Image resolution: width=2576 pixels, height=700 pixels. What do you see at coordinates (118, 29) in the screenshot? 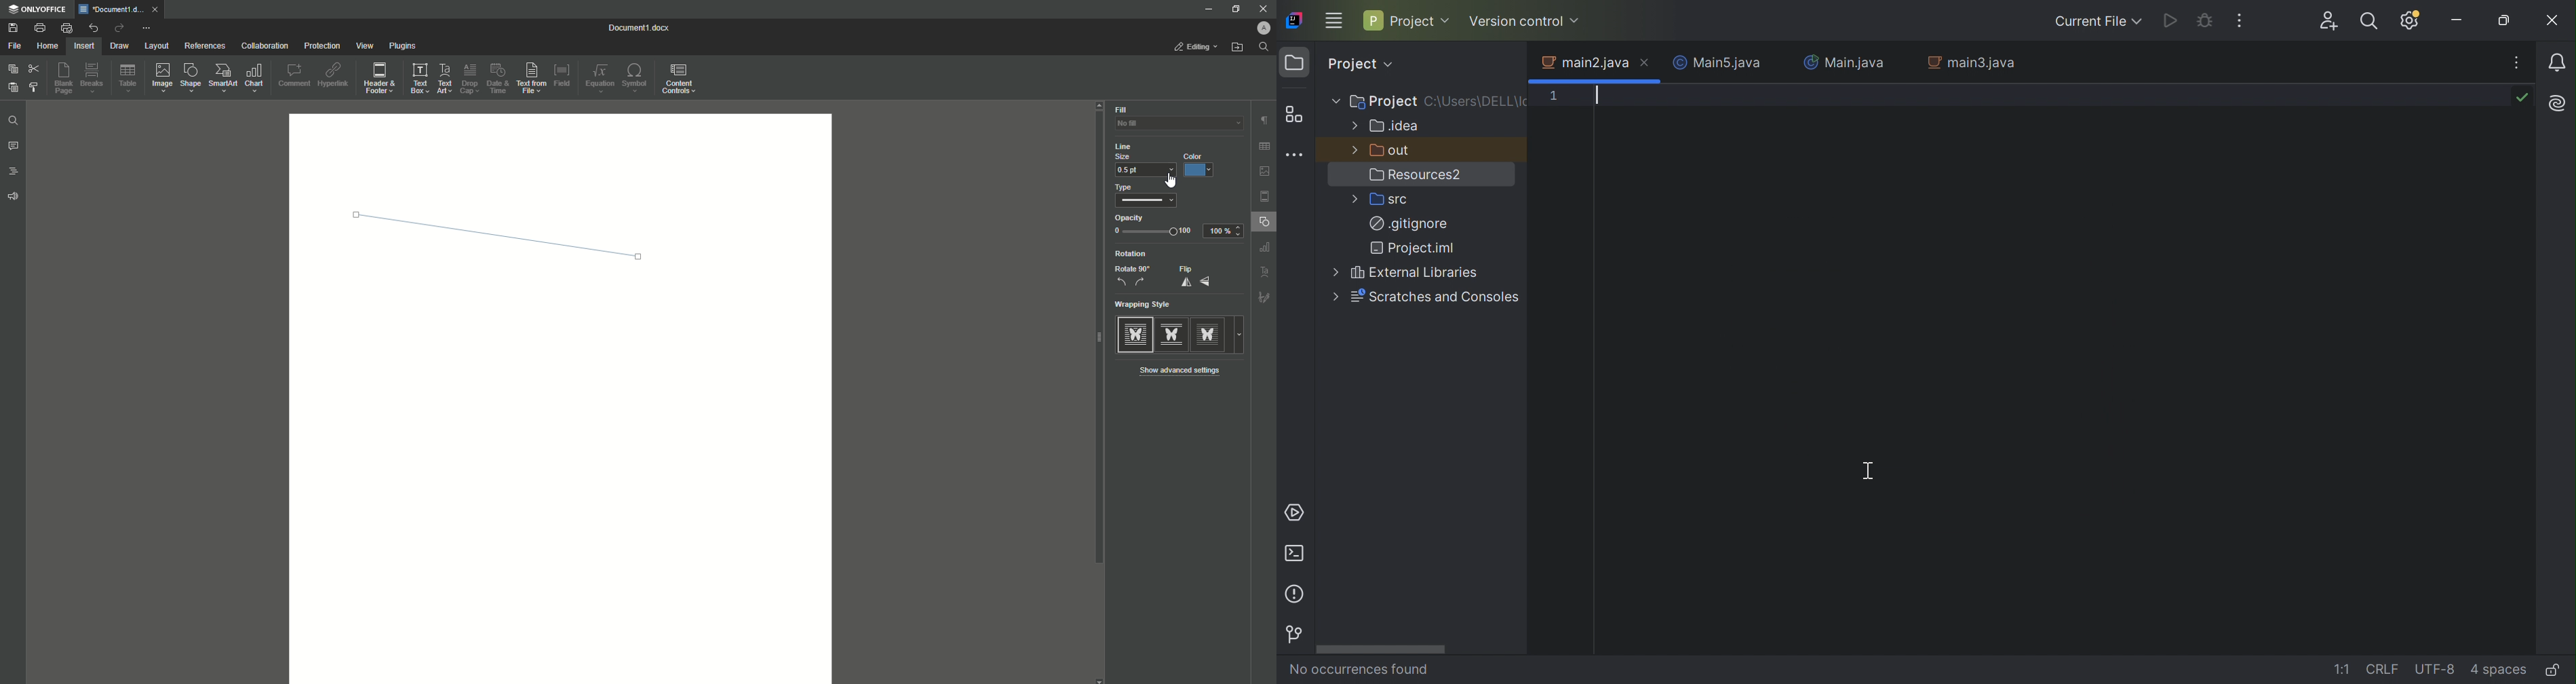
I see `Redo` at bounding box center [118, 29].